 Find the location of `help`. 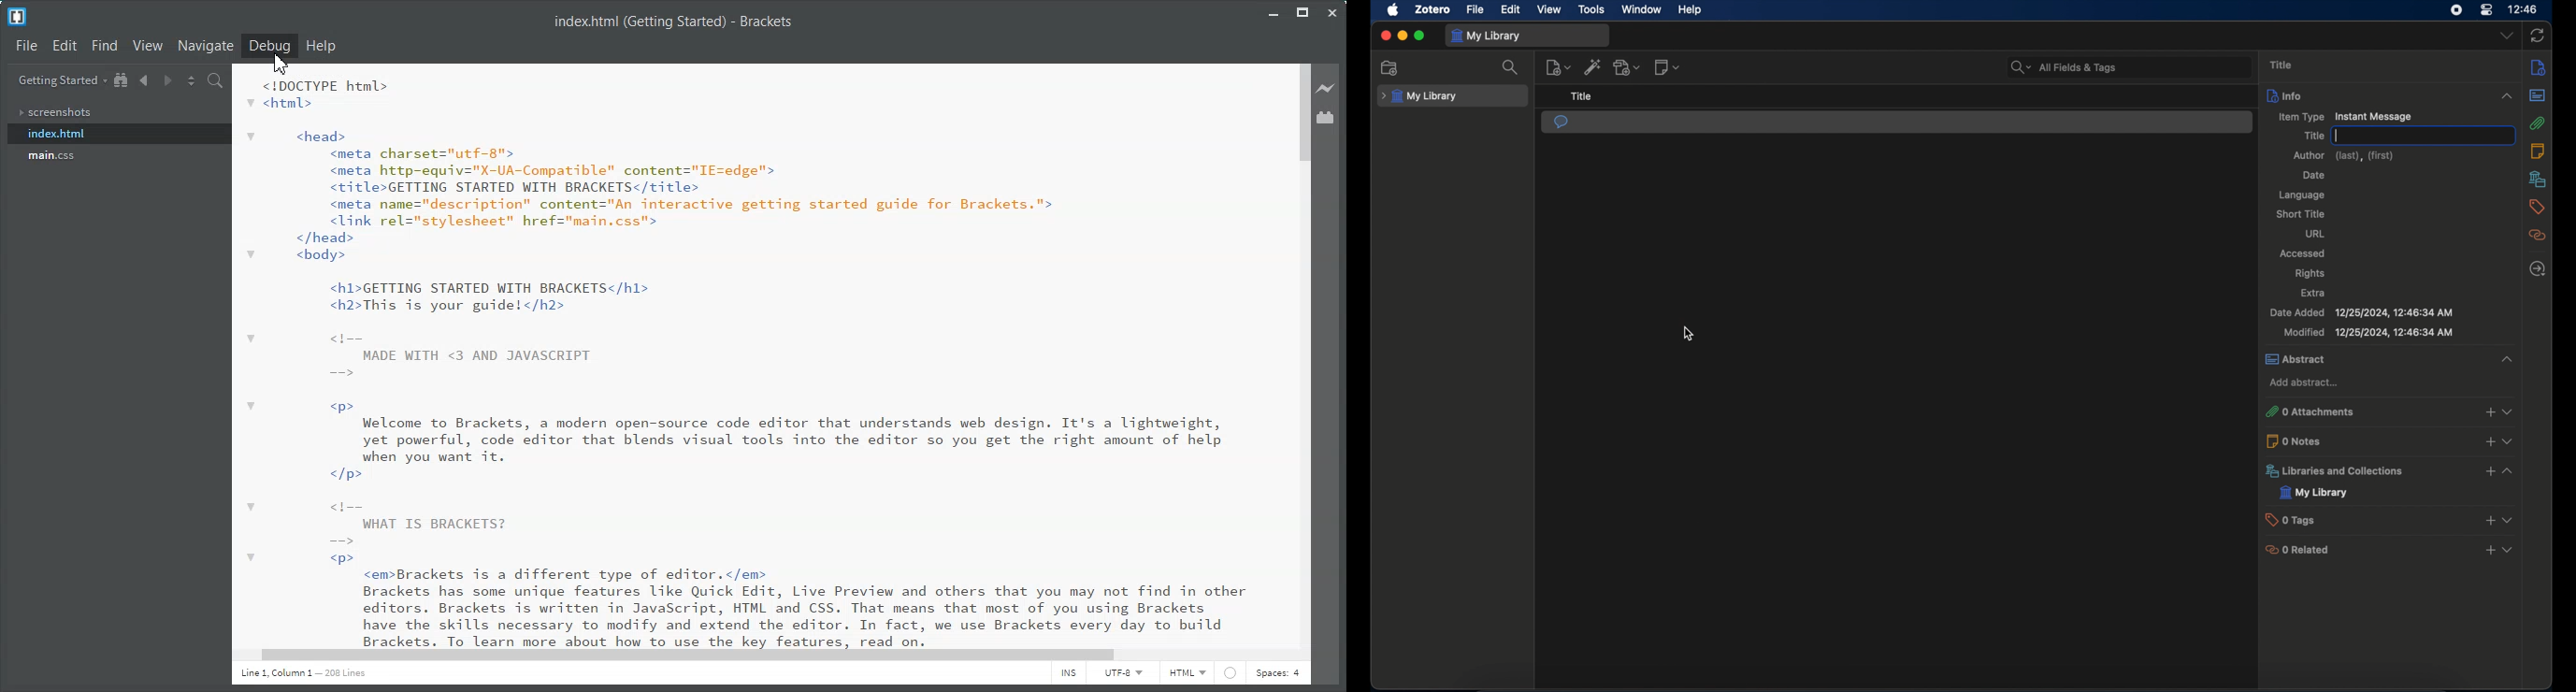

help is located at coordinates (1691, 10).